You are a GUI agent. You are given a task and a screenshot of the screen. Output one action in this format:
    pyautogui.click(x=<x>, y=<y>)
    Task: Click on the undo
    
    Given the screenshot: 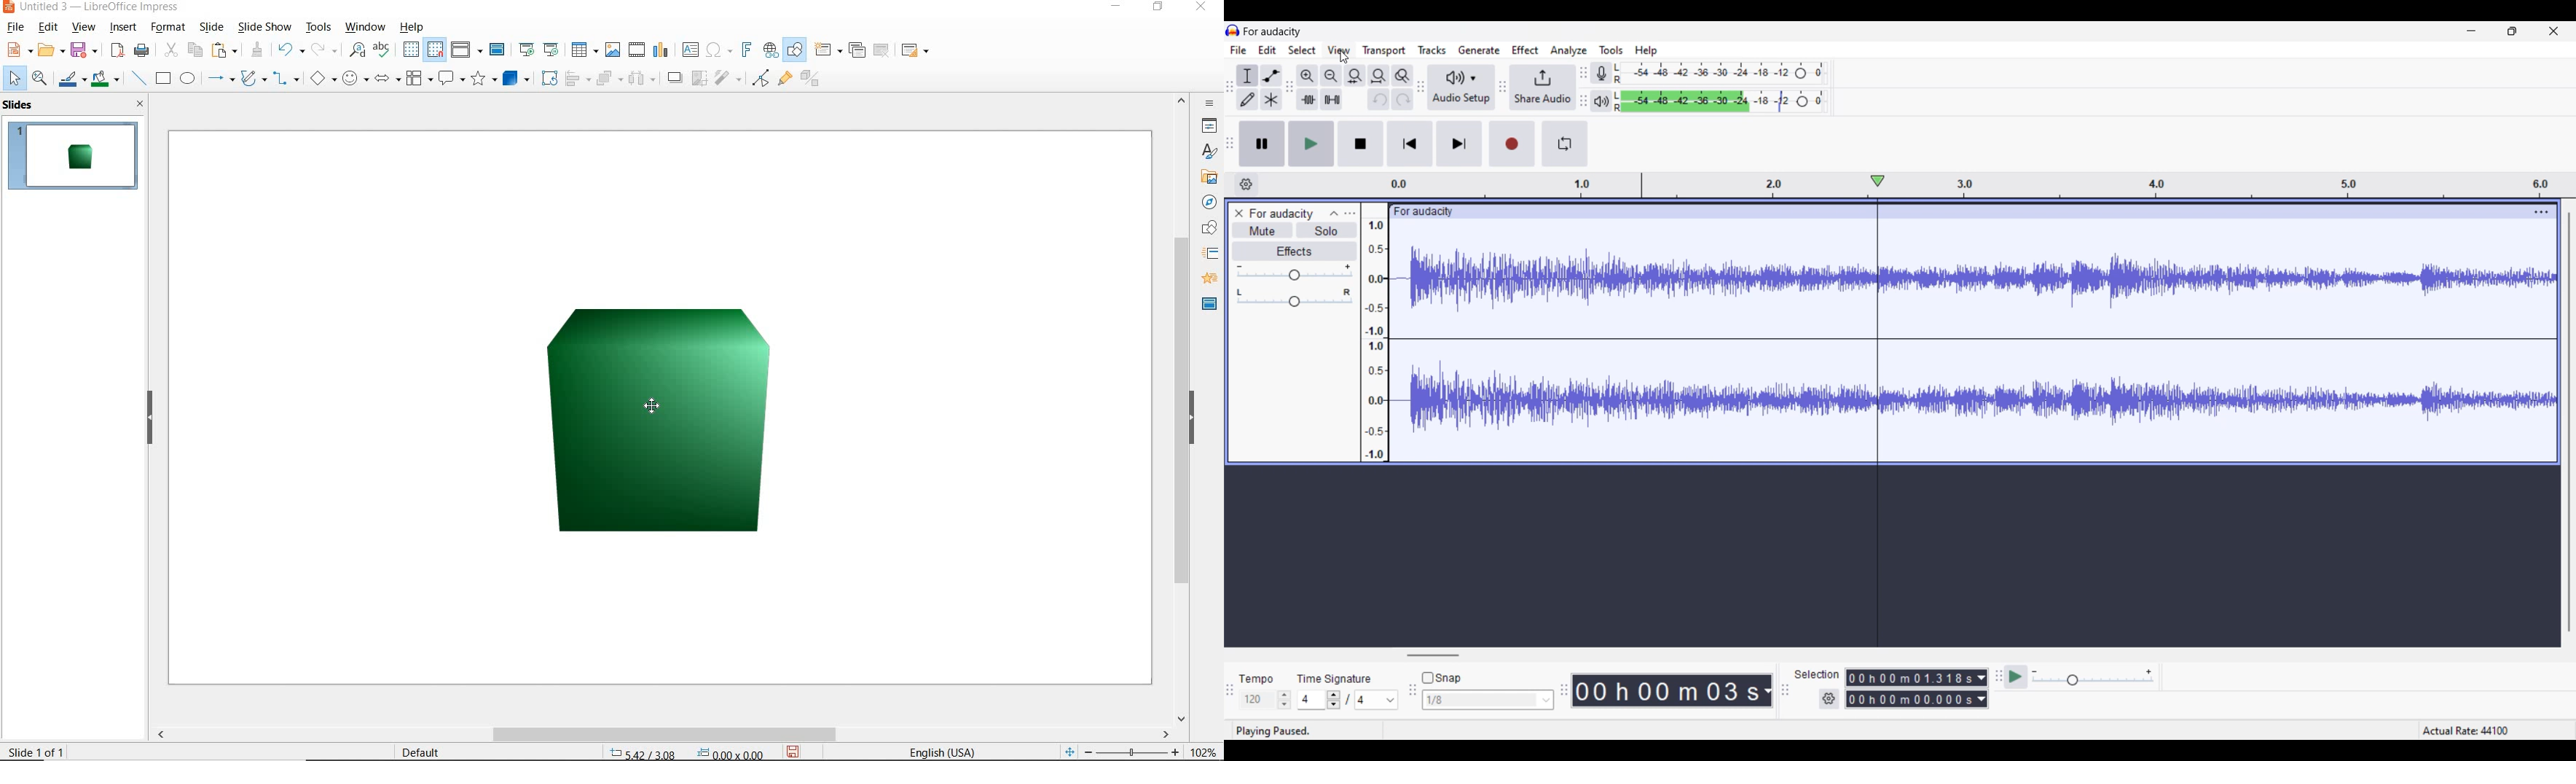 What is the action you would take?
    pyautogui.click(x=292, y=50)
    